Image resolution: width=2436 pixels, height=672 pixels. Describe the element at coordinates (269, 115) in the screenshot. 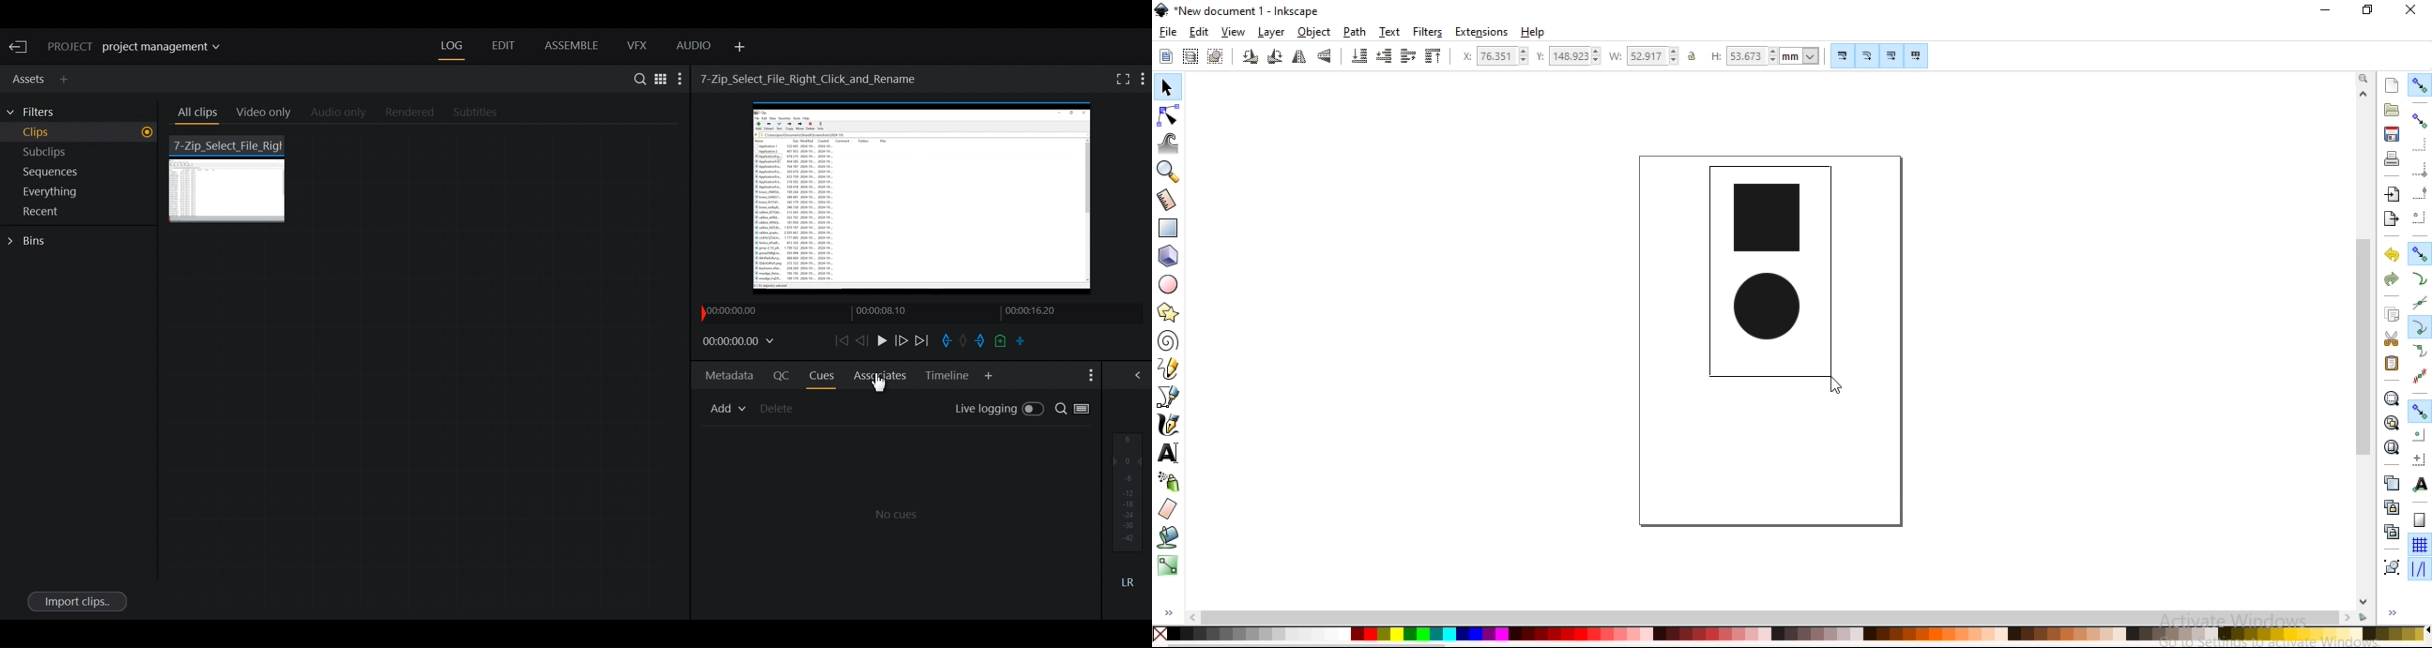

I see `Video Only` at that location.